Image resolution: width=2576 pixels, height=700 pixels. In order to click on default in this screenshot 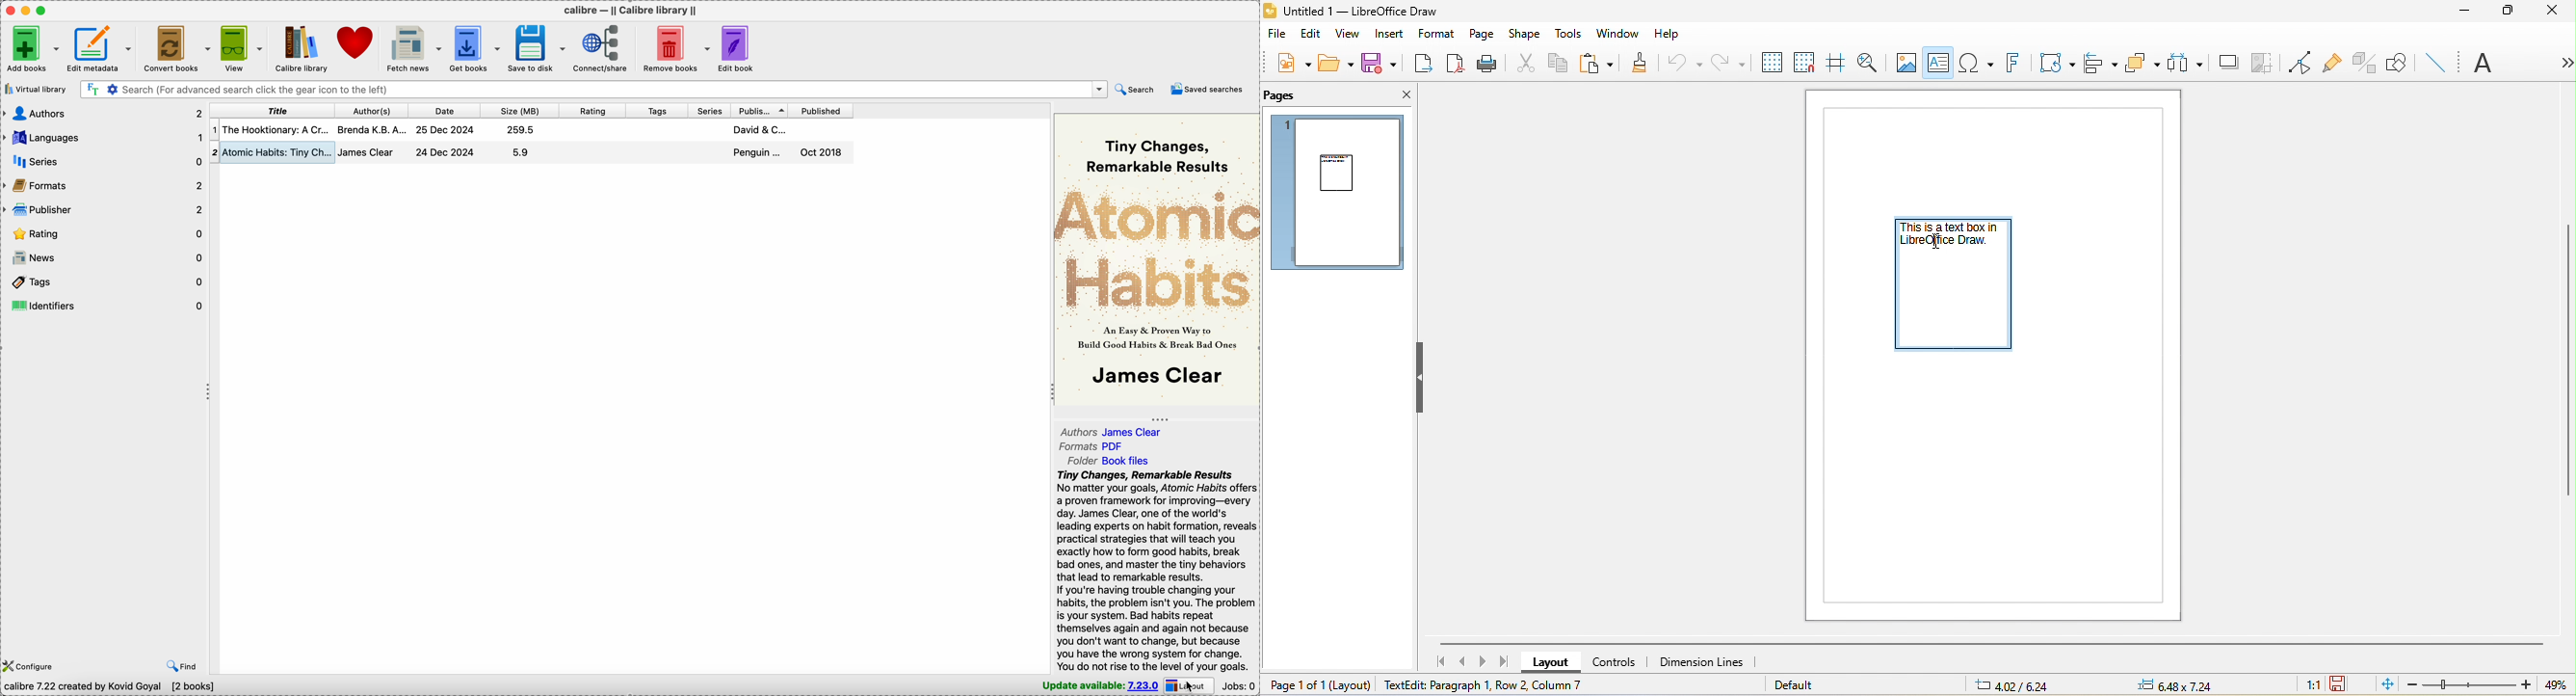, I will do `click(1803, 685)`.